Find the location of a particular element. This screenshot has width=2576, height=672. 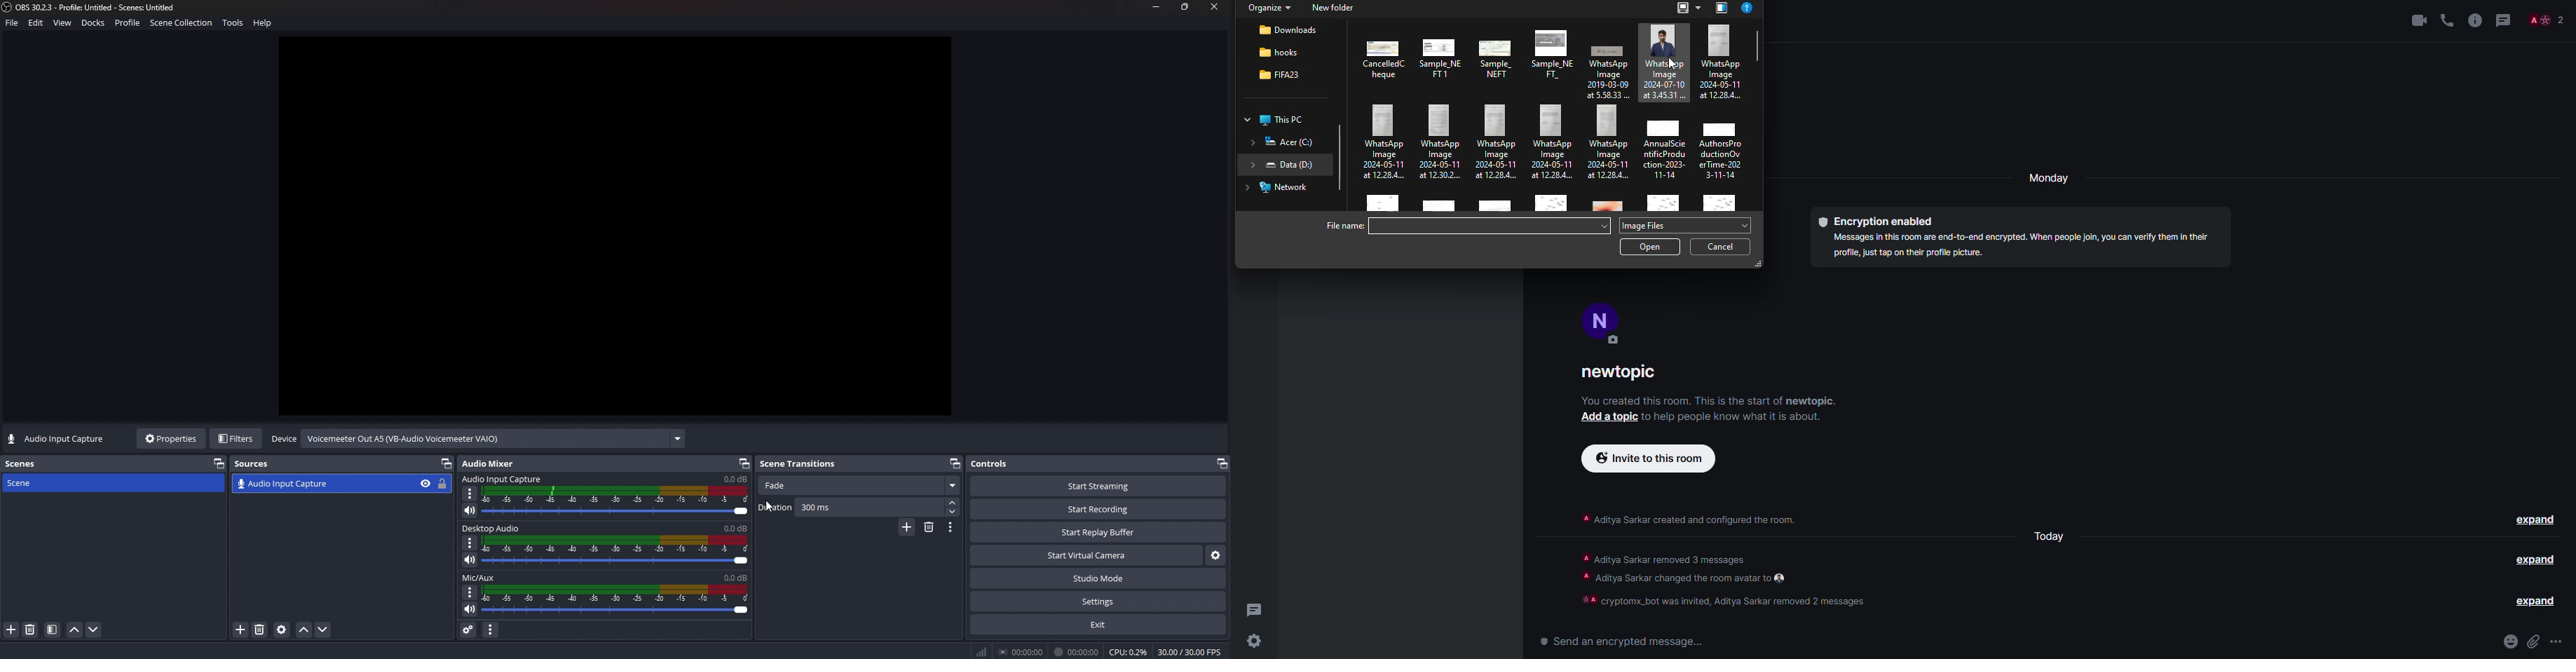

audio mixer menu is located at coordinates (492, 629).